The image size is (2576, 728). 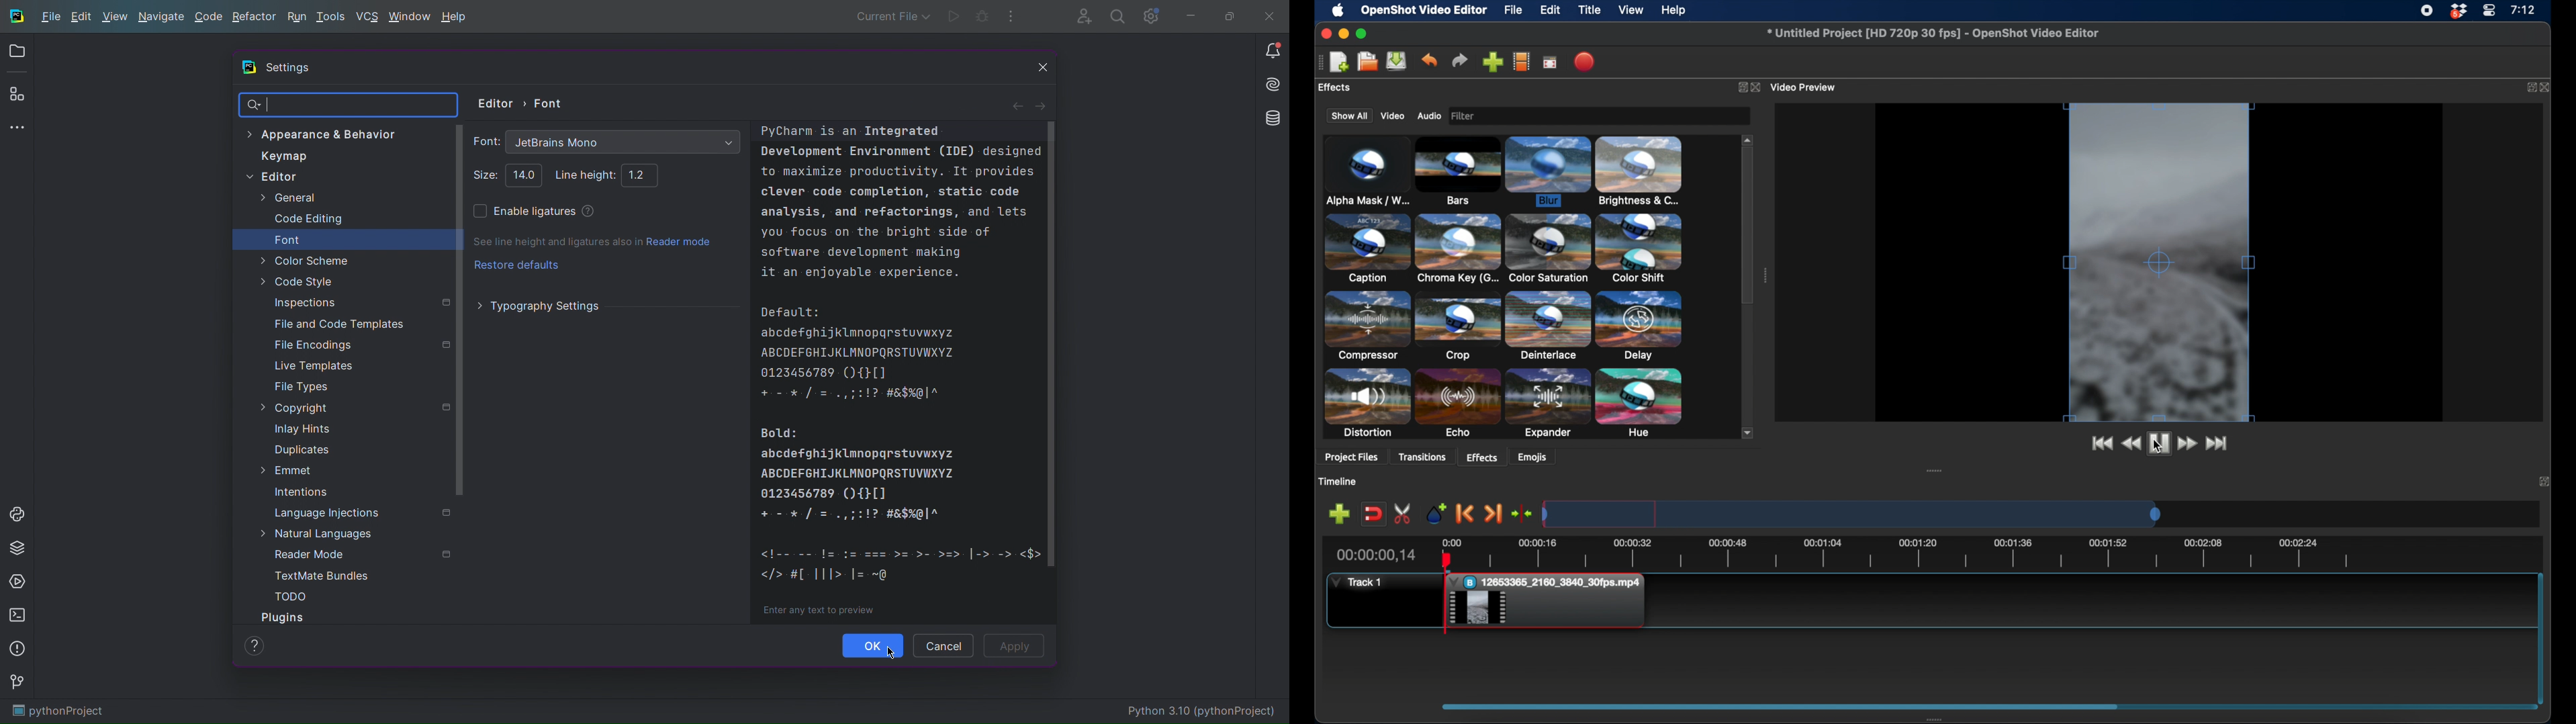 What do you see at coordinates (281, 470) in the screenshot?
I see `Emmet` at bounding box center [281, 470].